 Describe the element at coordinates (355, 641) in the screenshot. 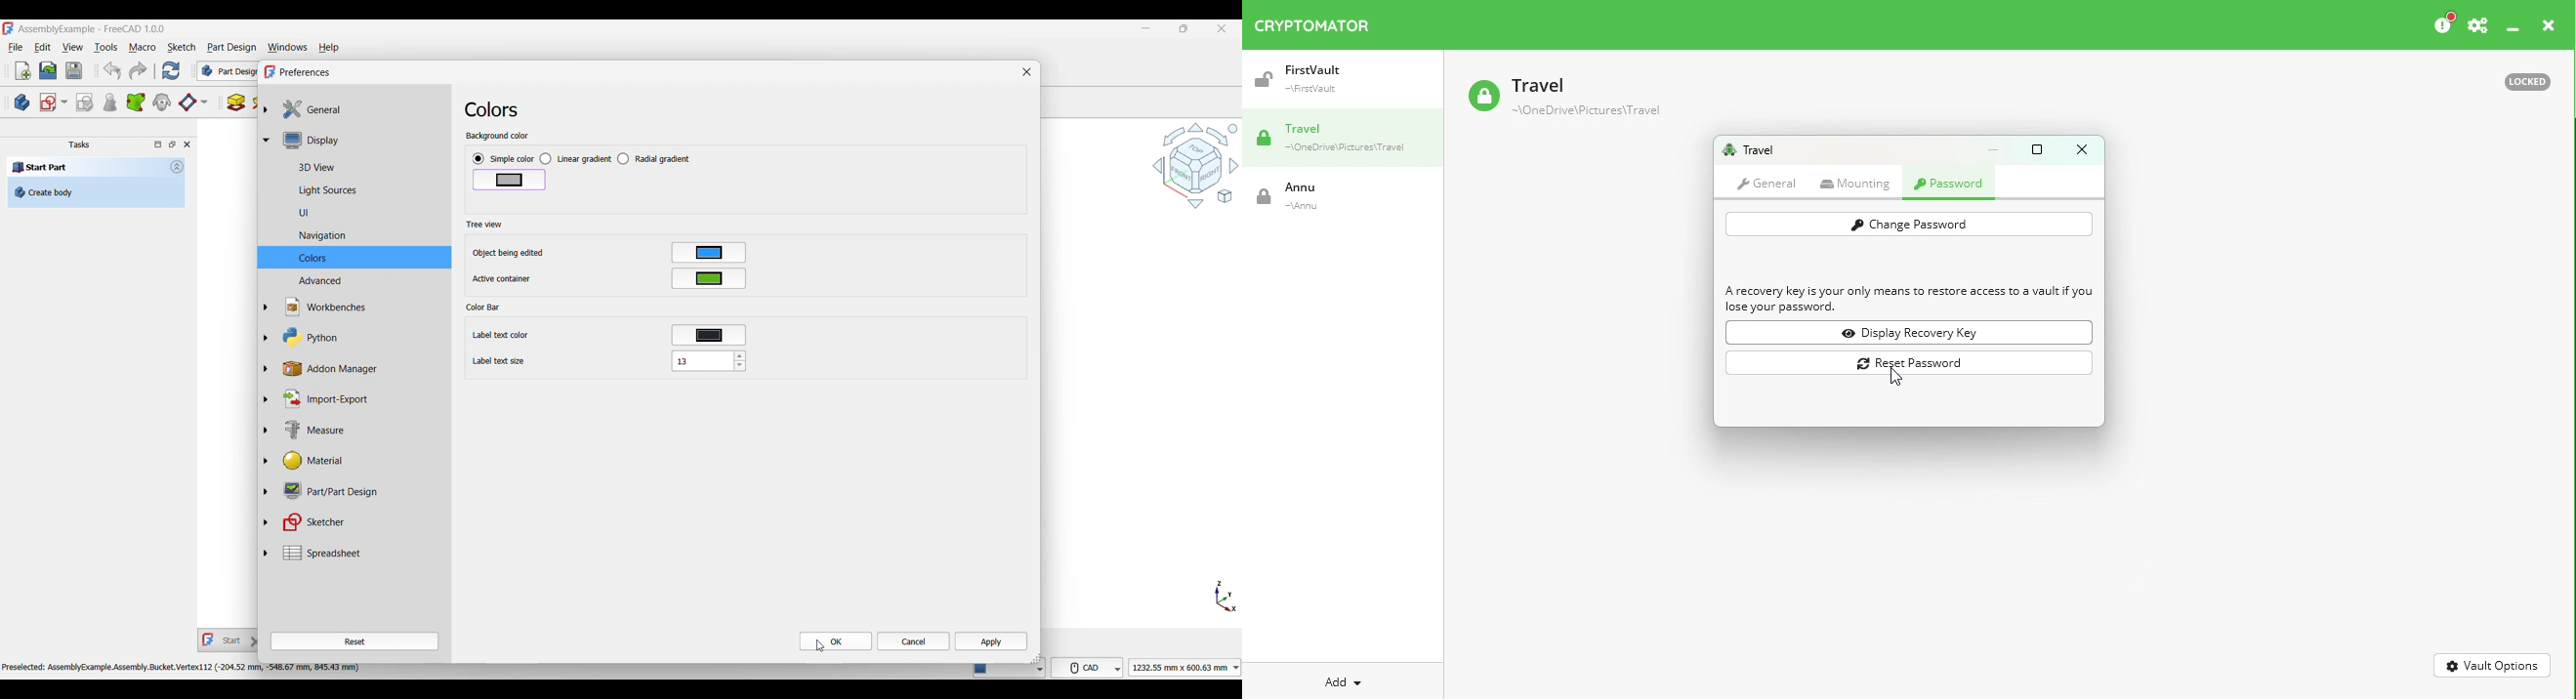

I see `Reset` at that location.